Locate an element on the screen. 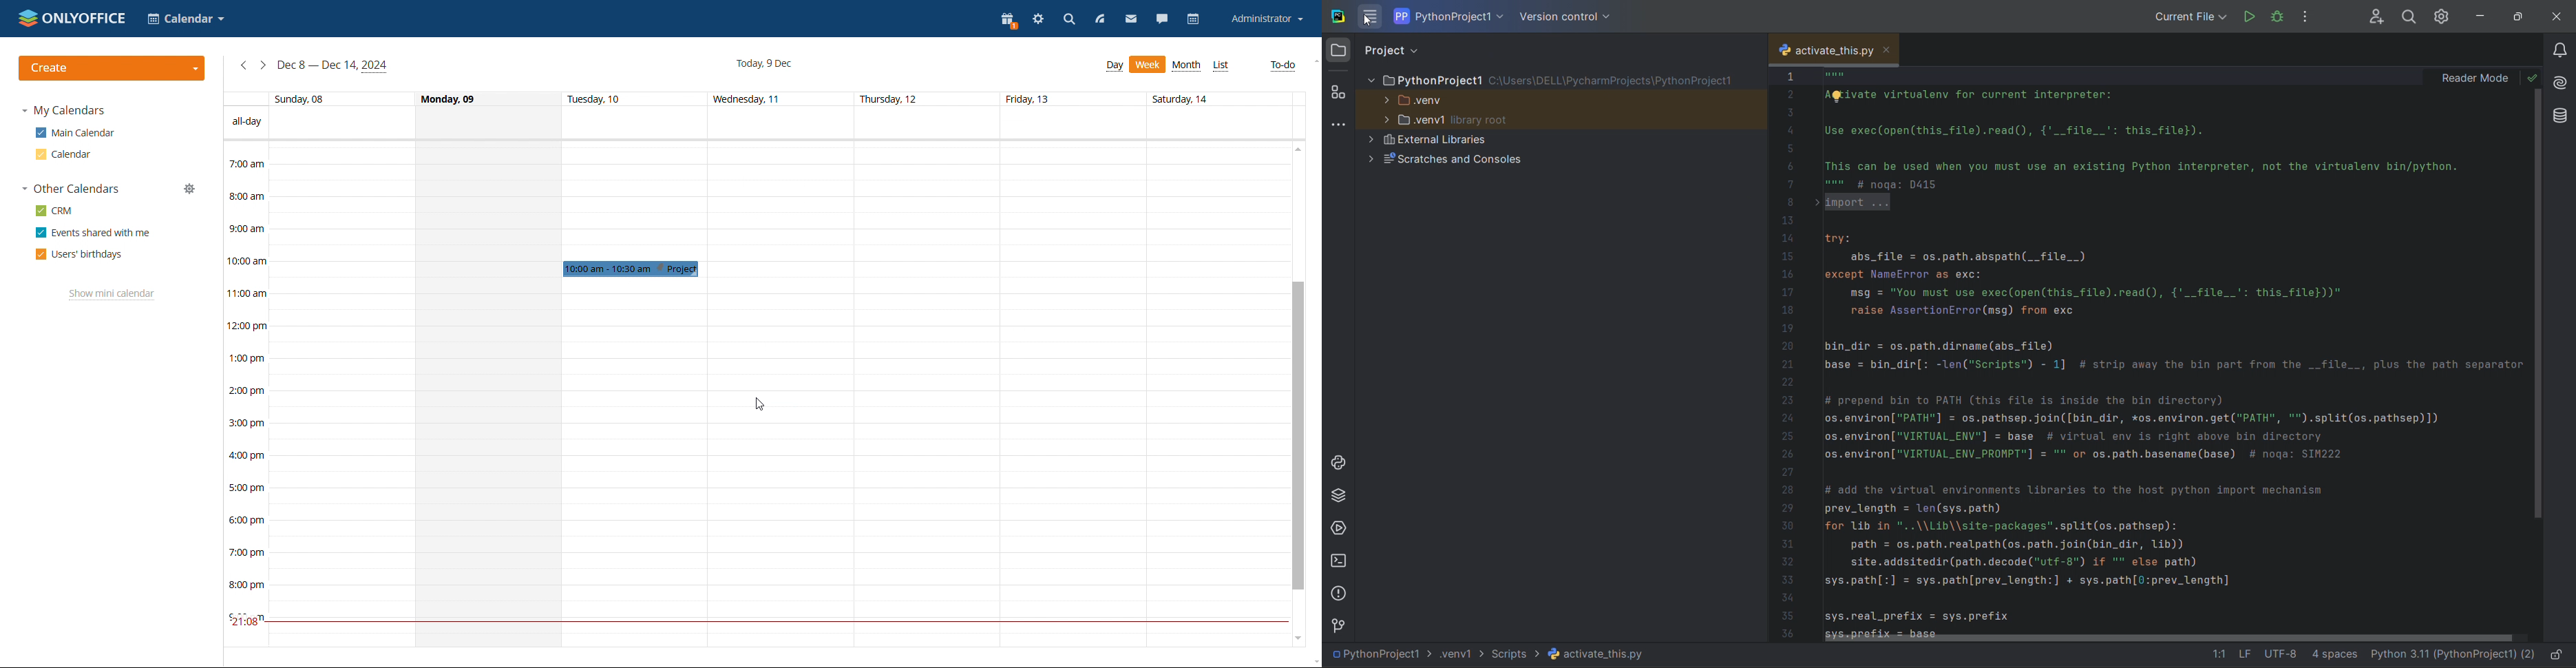 This screenshot has width=2576, height=672. to-do is located at coordinates (1285, 66).